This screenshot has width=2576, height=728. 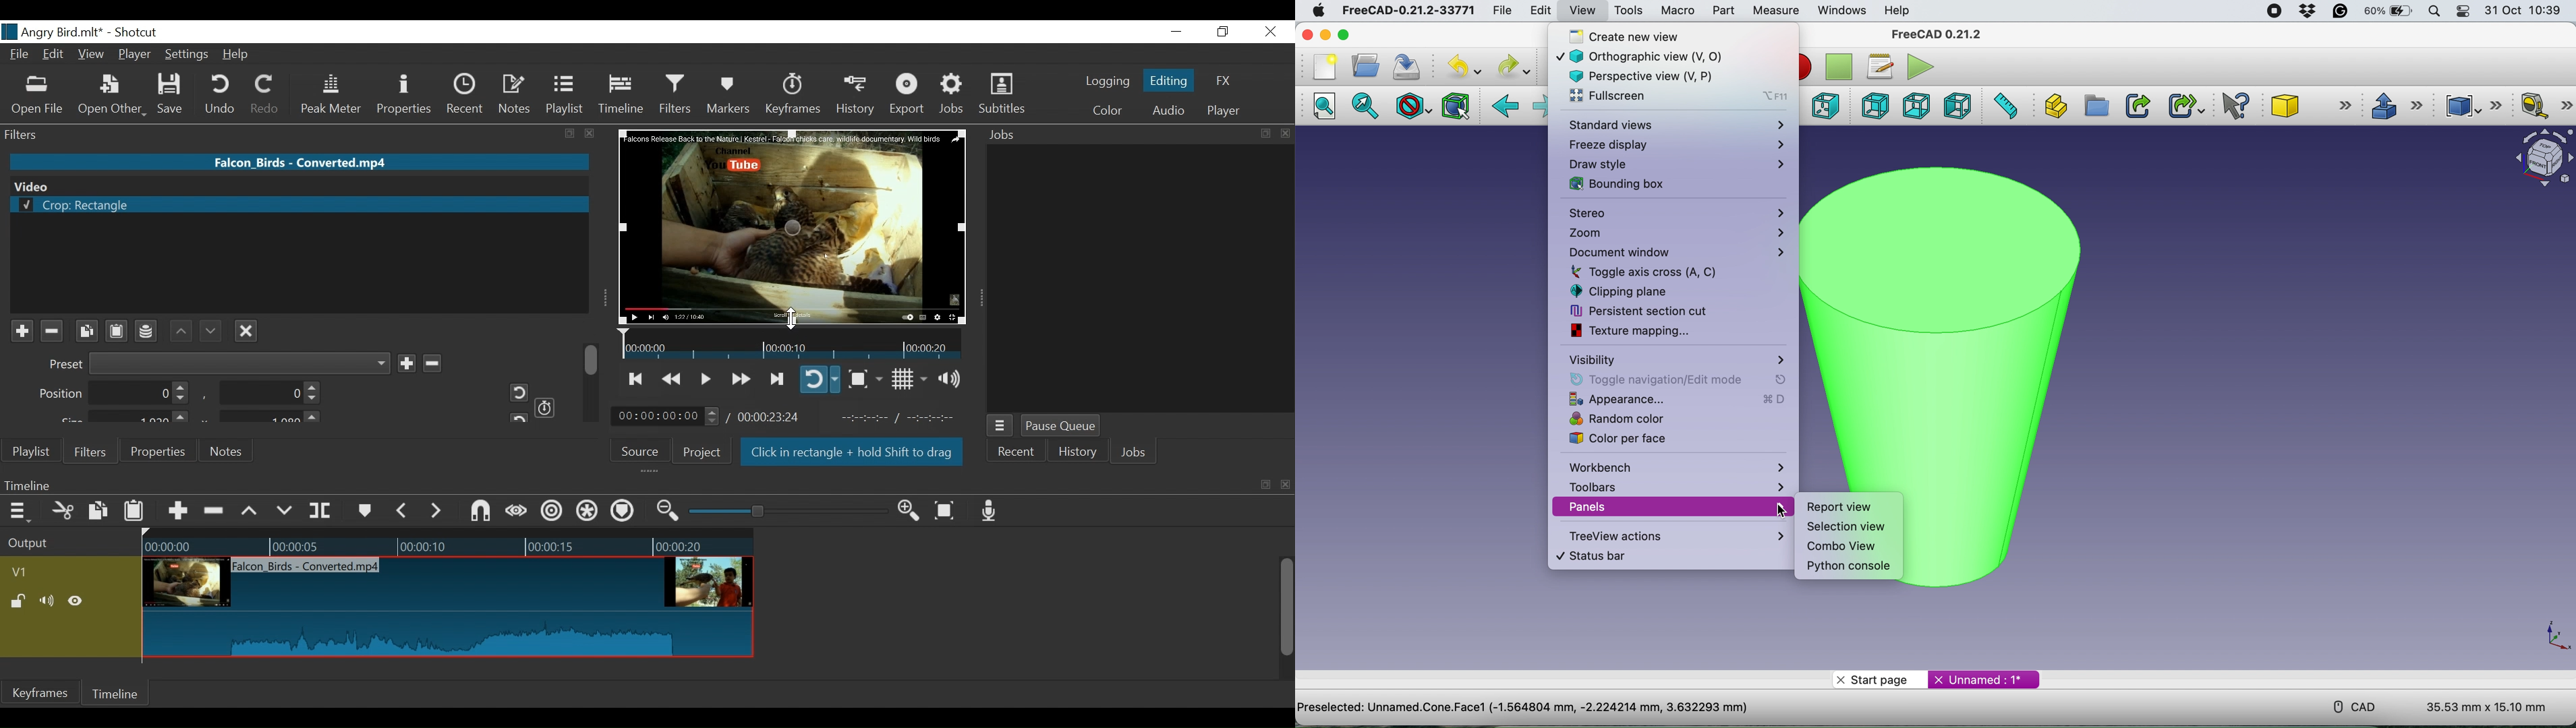 What do you see at coordinates (2465, 12) in the screenshot?
I see `control center` at bounding box center [2465, 12].